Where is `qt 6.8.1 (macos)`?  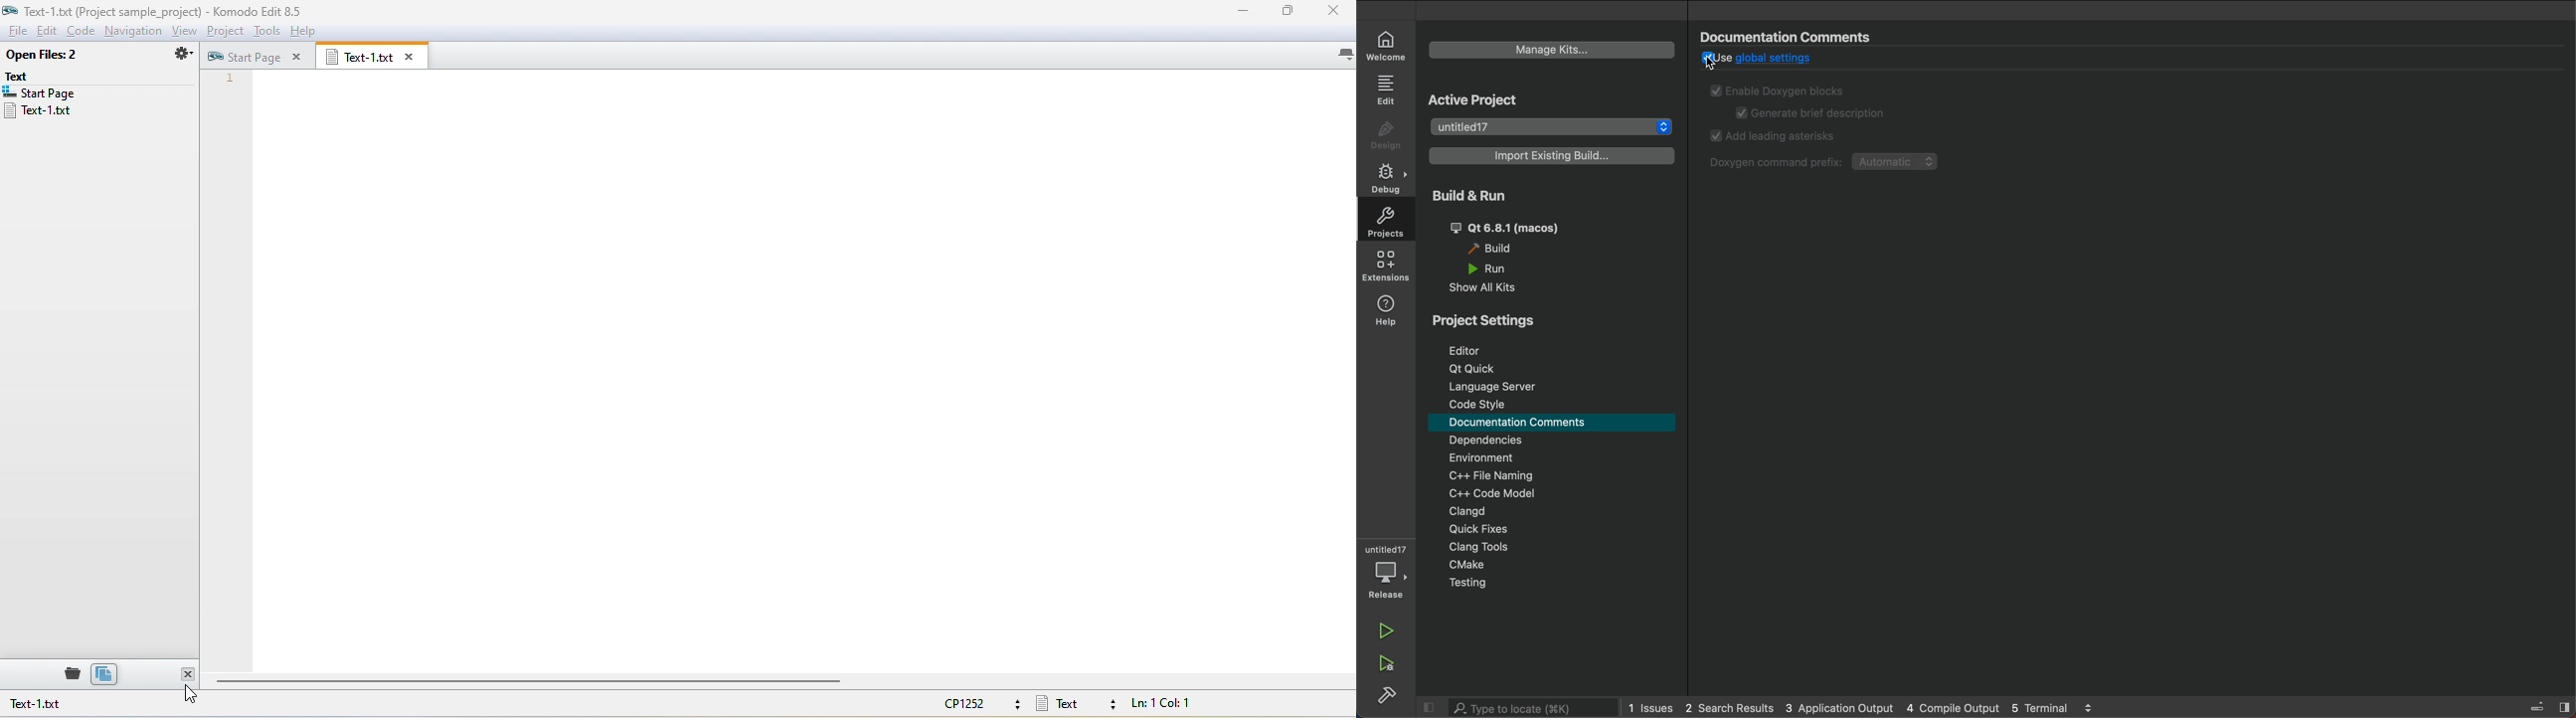
qt 6.8.1 (macos) is located at coordinates (1513, 226).